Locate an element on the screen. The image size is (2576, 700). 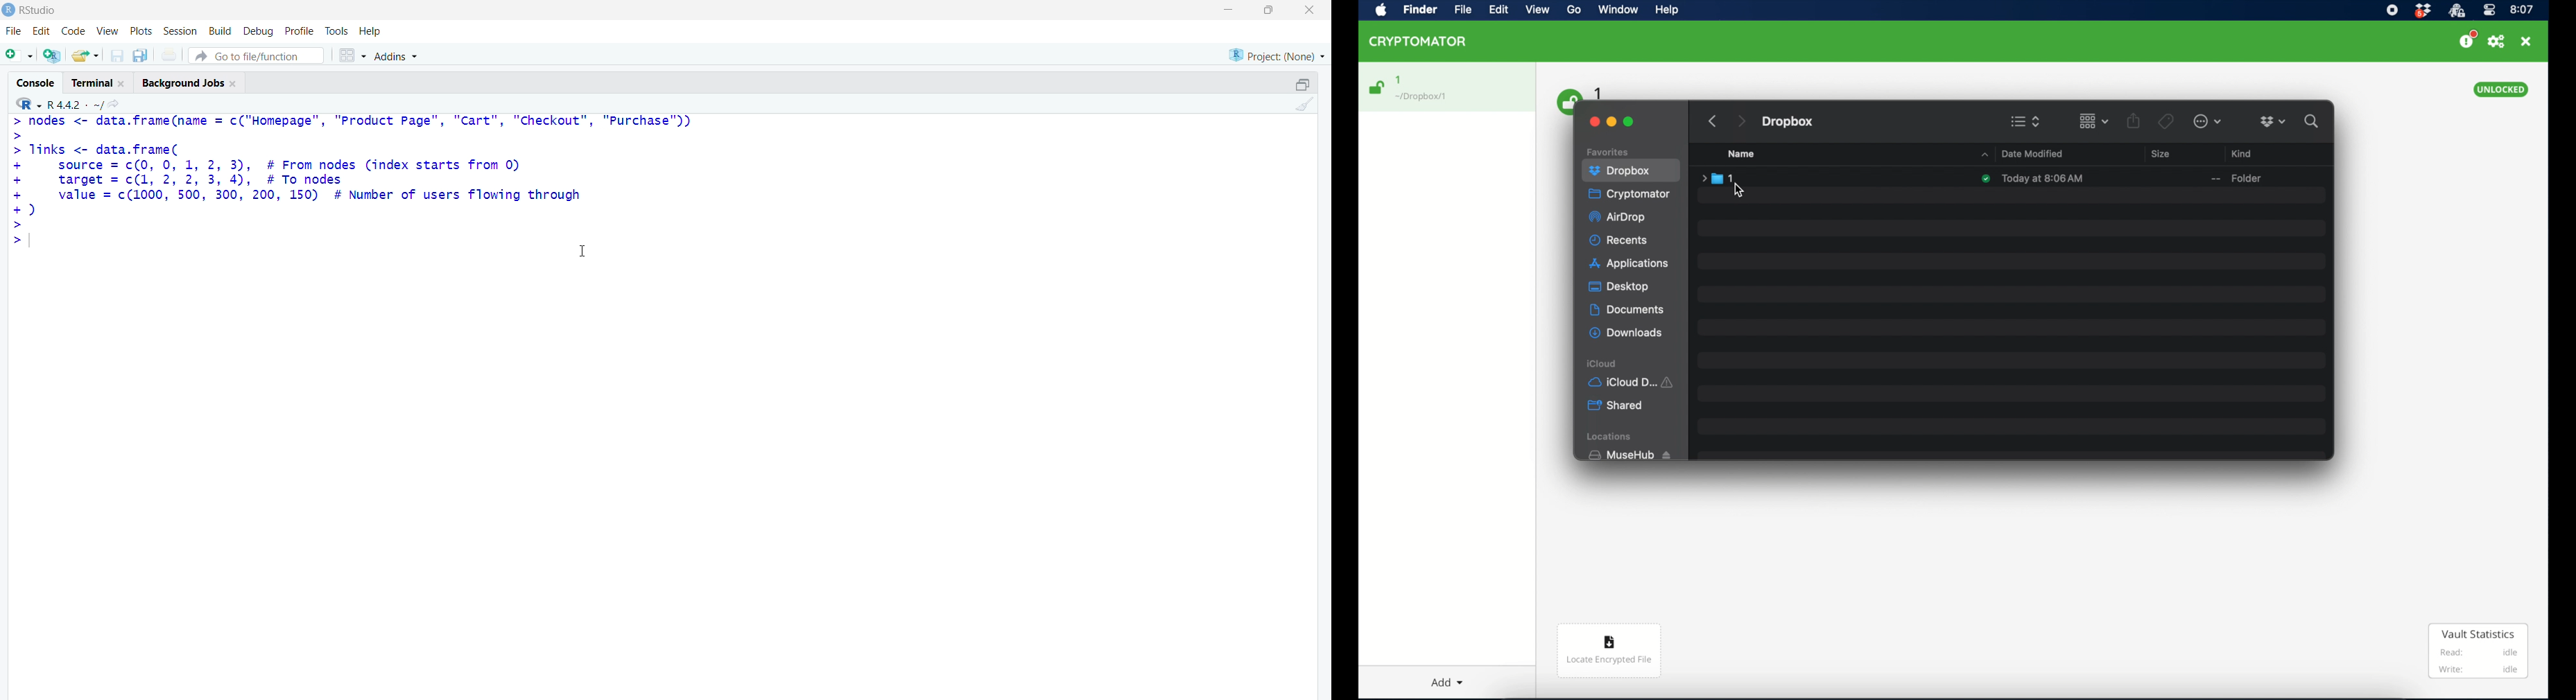
console is located at coordinates (30, 79).